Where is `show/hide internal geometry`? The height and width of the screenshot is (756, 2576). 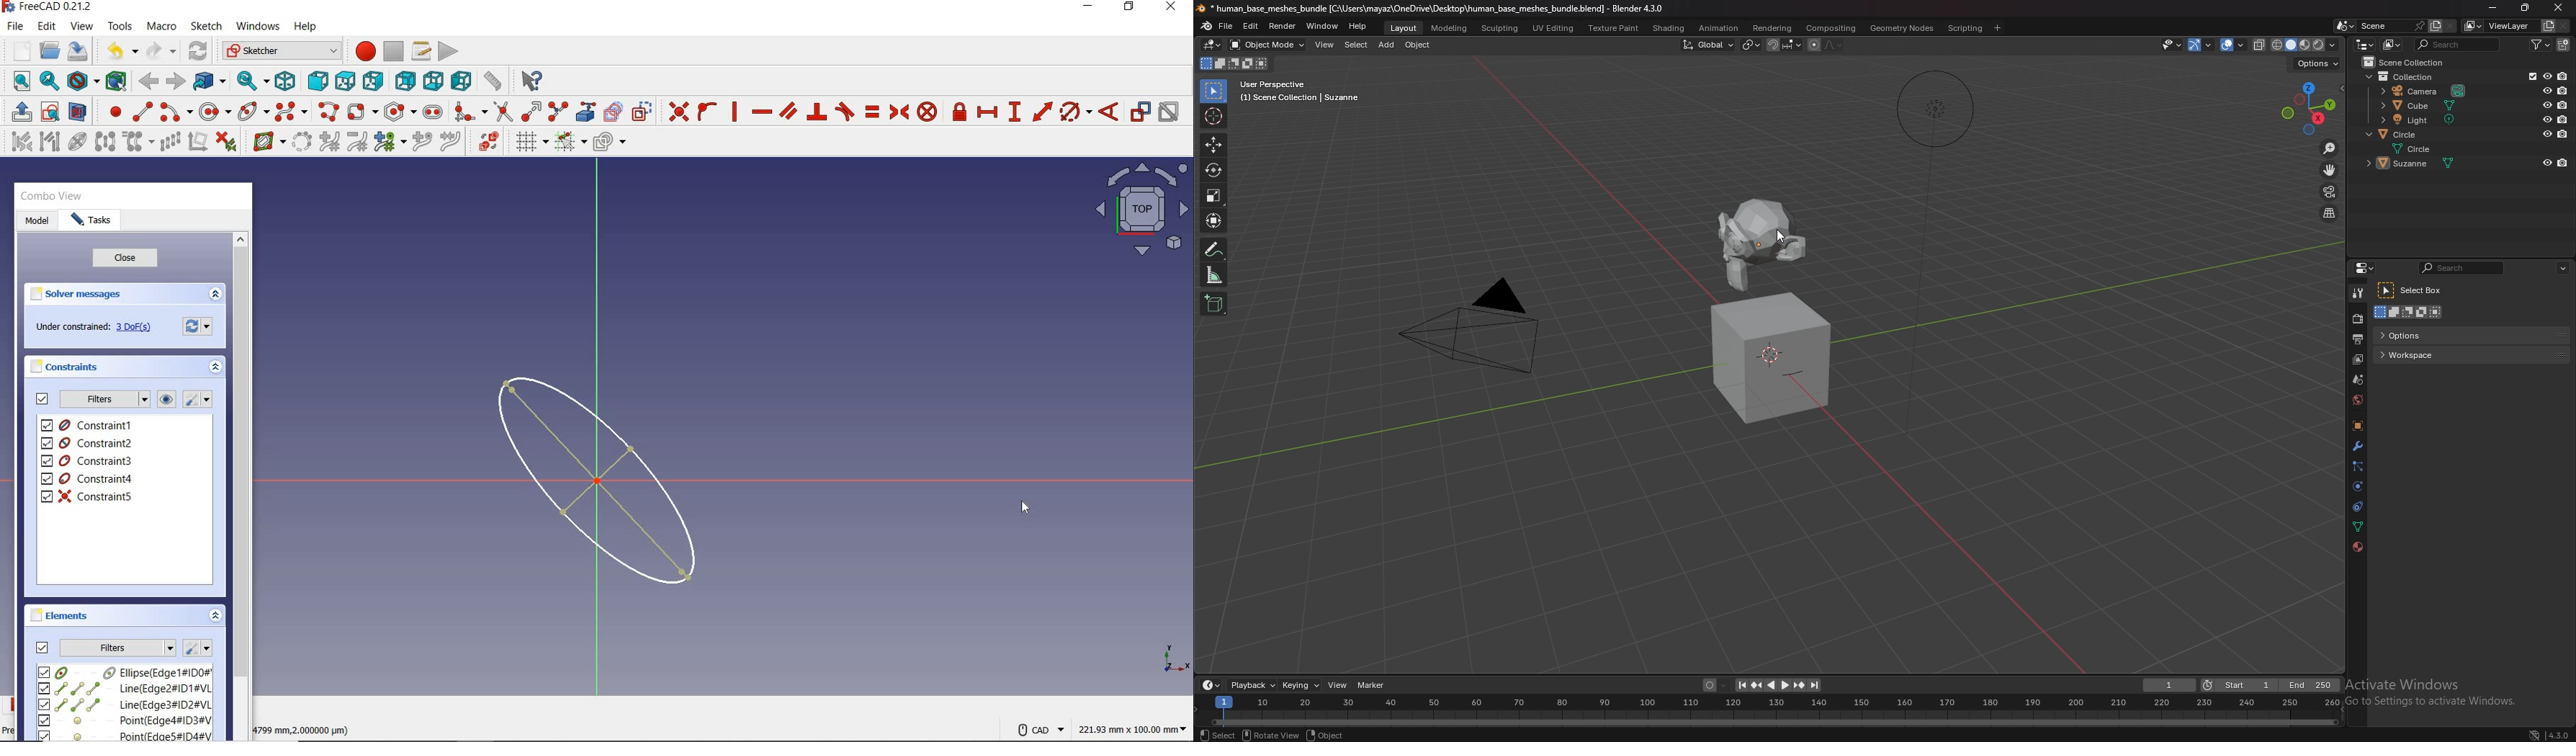
show/hide internal geometry is located at coordinates (80, 141).